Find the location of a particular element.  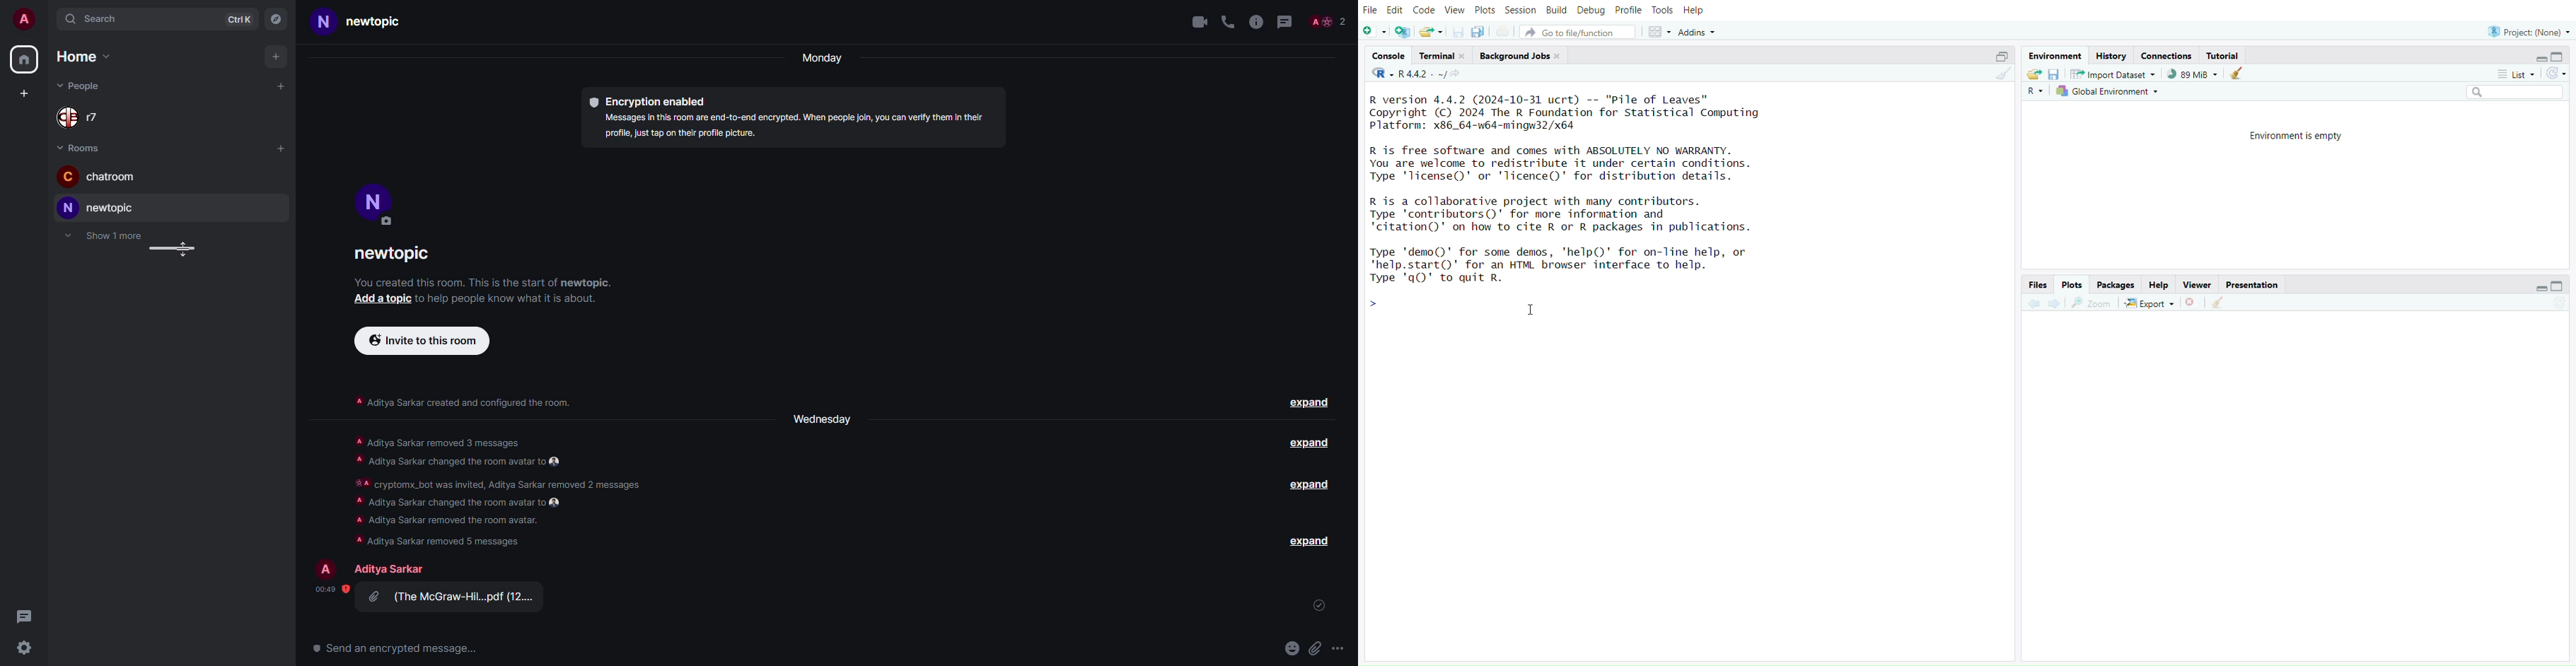

Search filter is located at coordinates (2516, 93).